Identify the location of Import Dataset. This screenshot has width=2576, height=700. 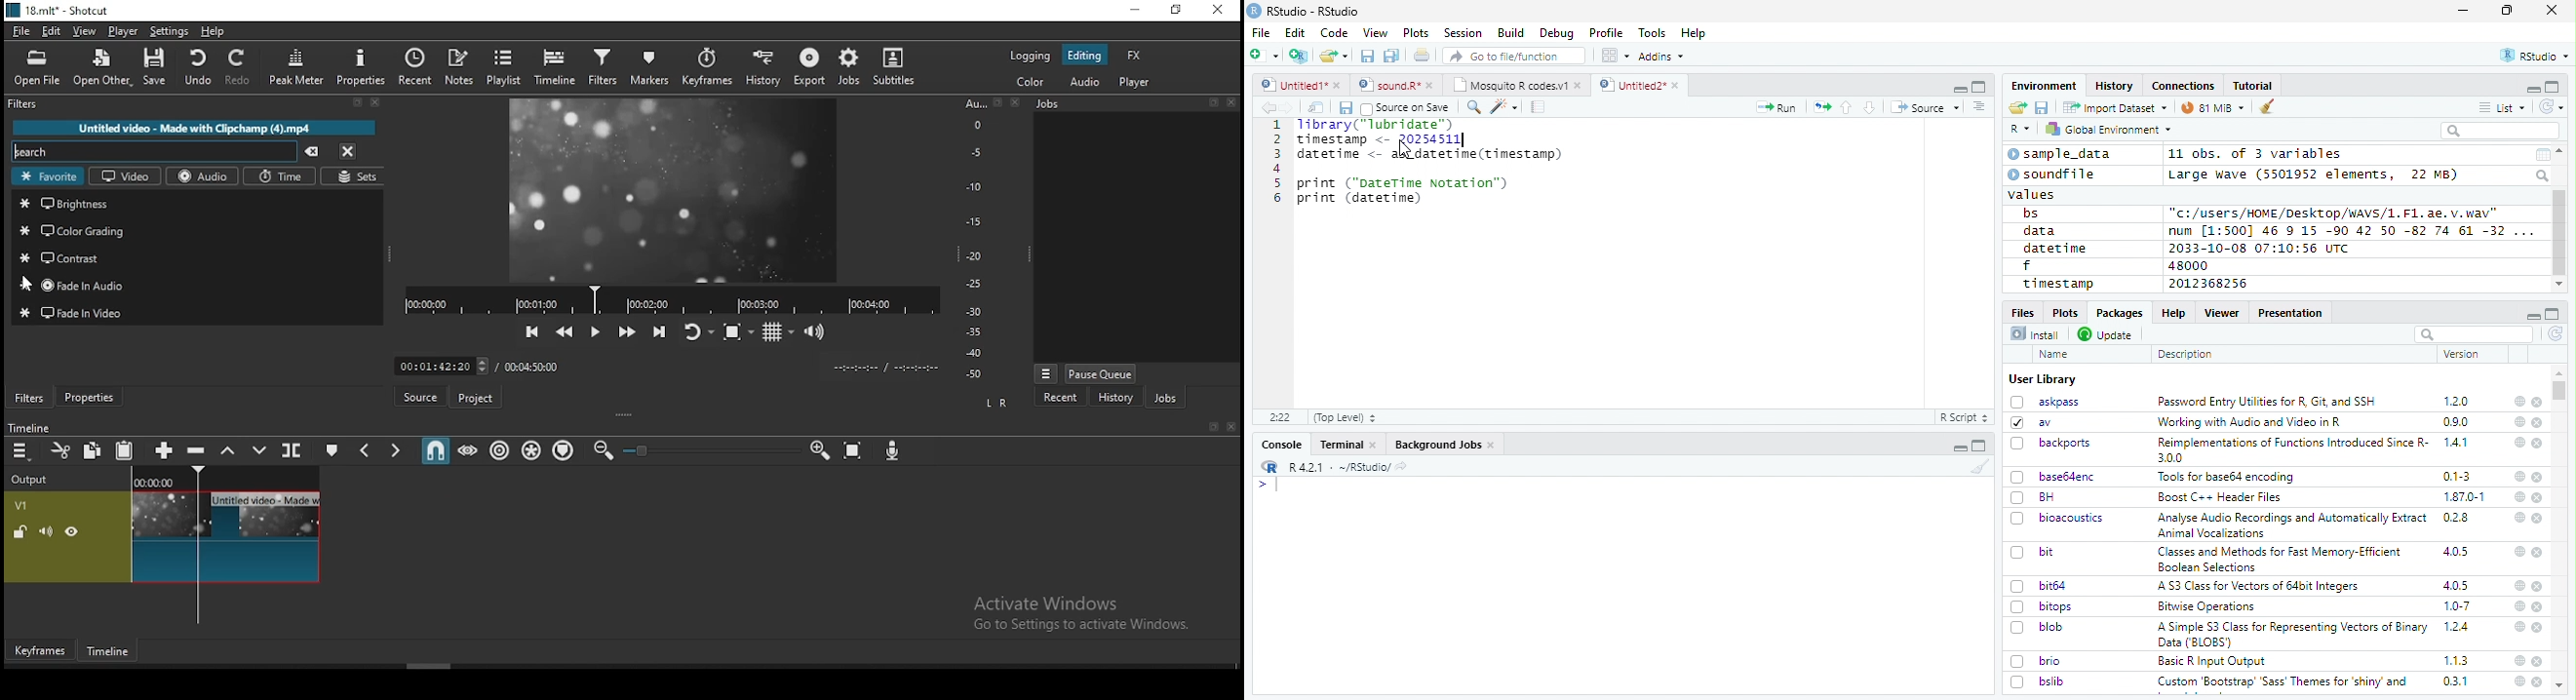
(2115, 107).